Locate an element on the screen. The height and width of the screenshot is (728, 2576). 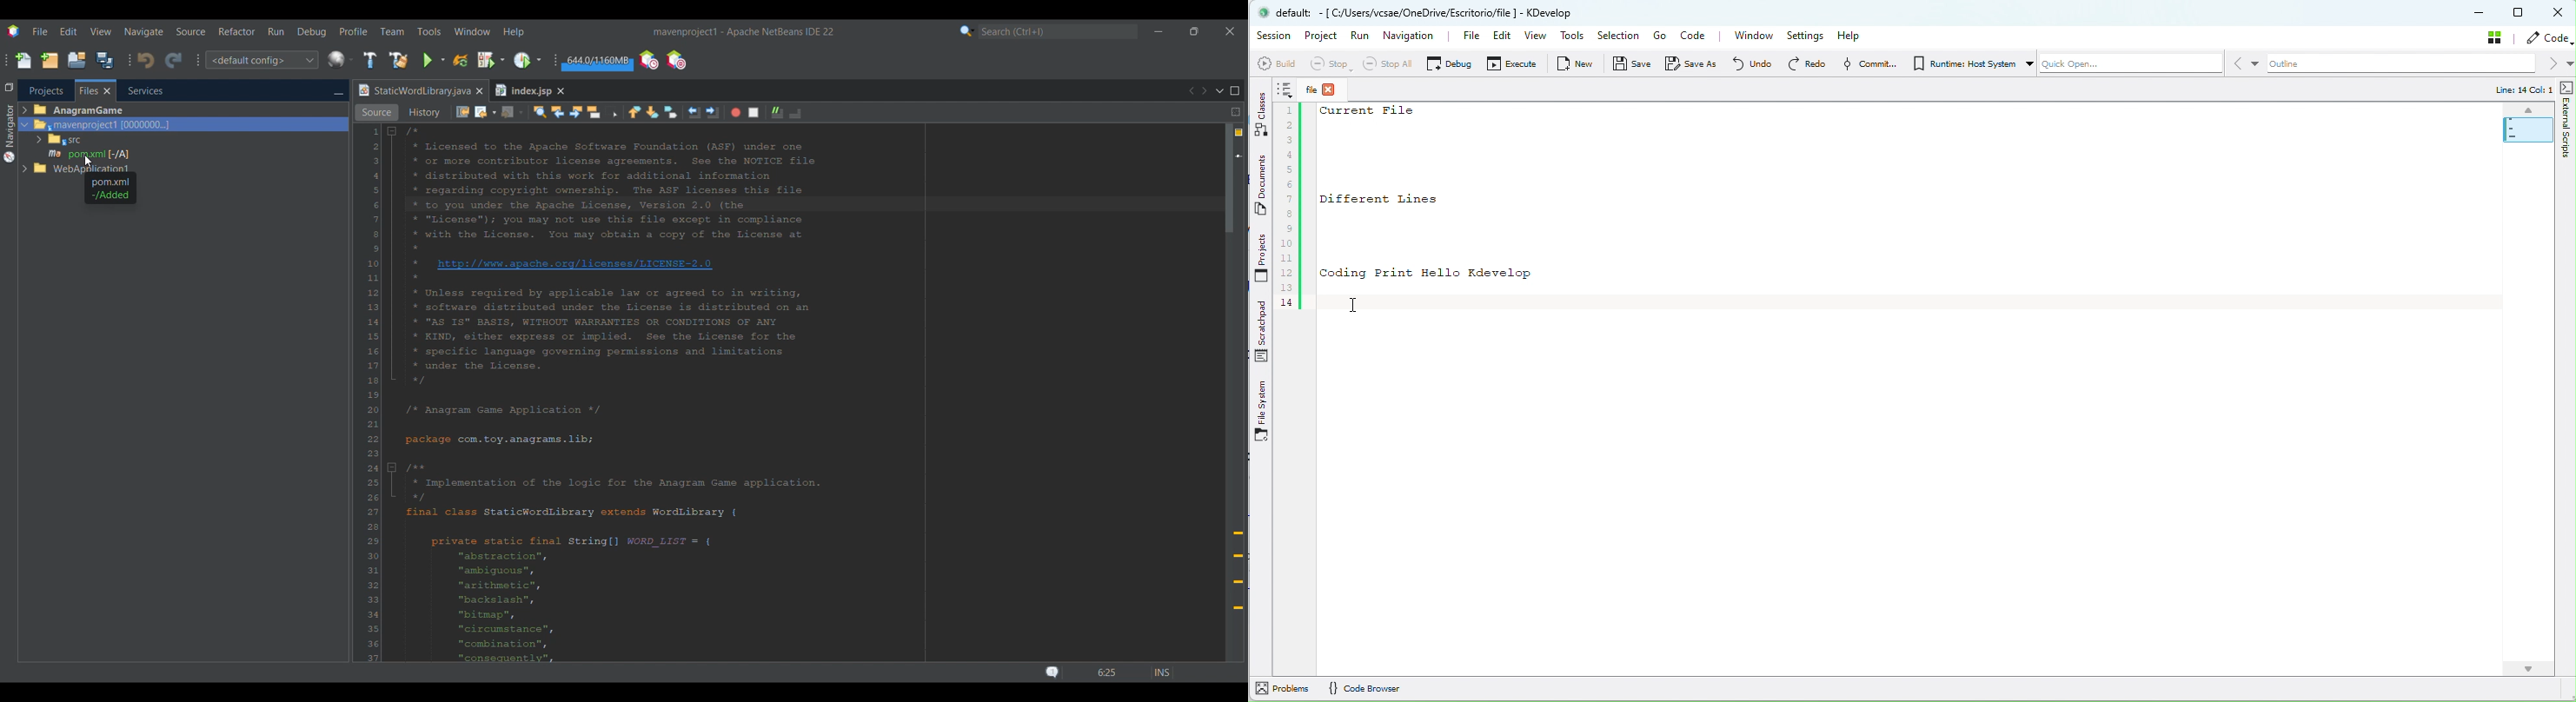
Execute is located at coordinates (1514, 66).